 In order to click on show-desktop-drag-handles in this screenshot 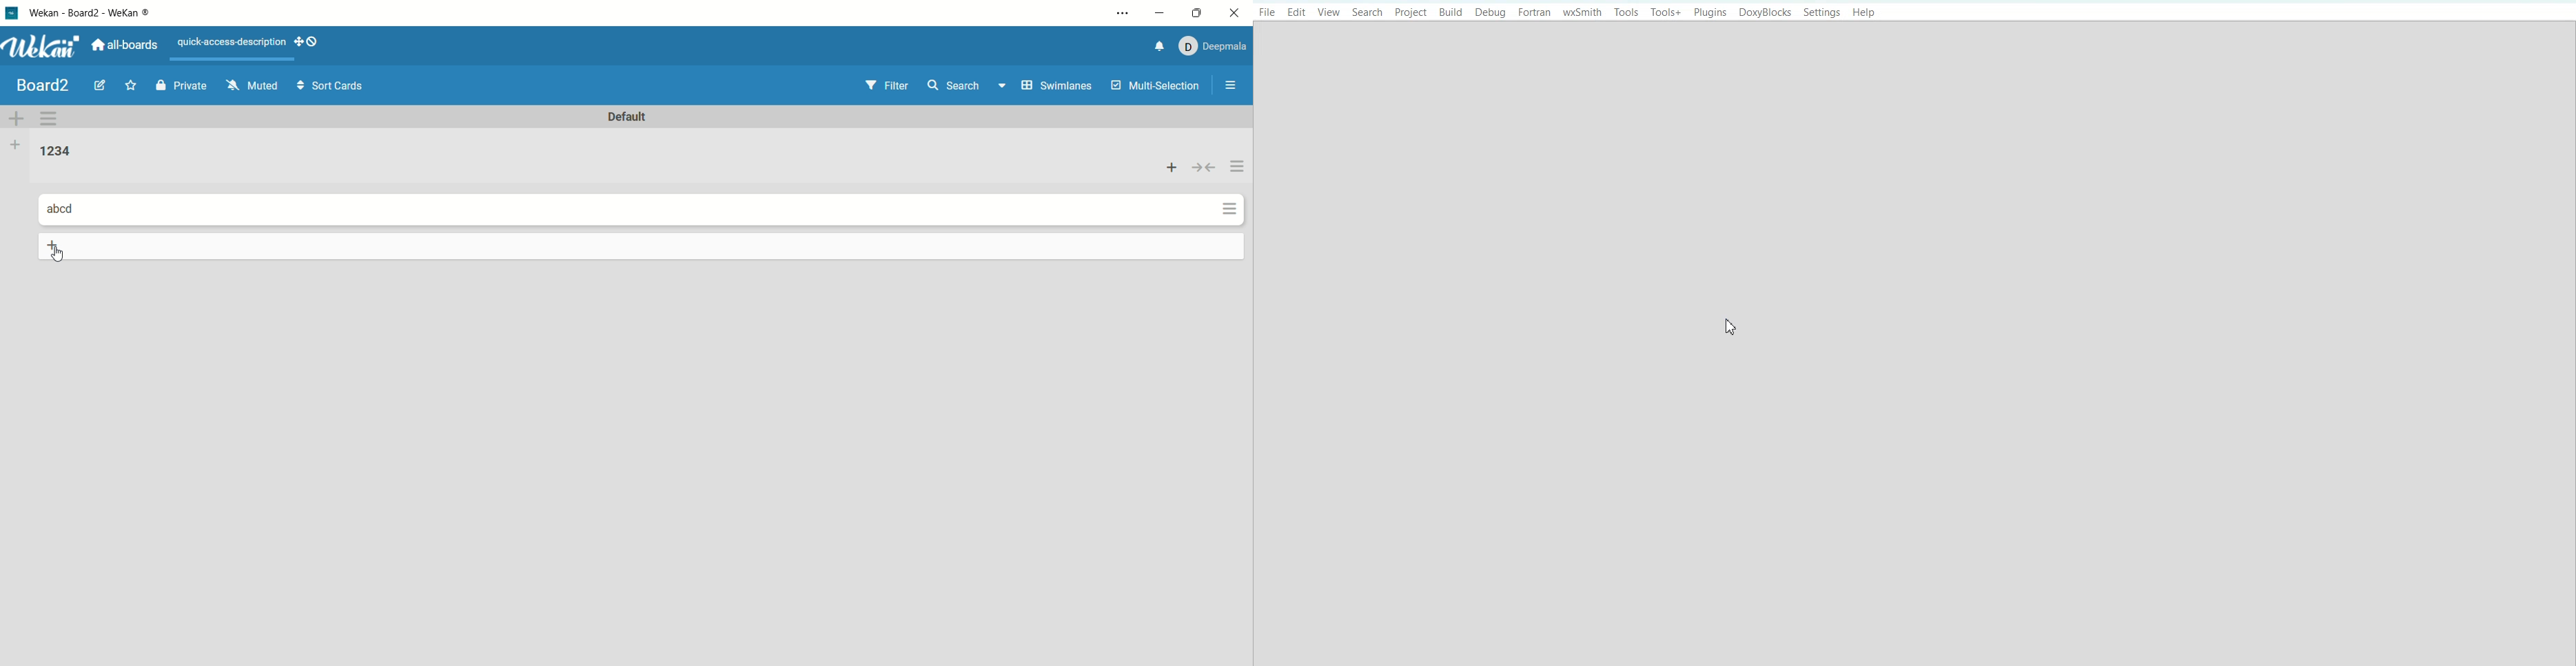, I will do `click(313, 42)`.